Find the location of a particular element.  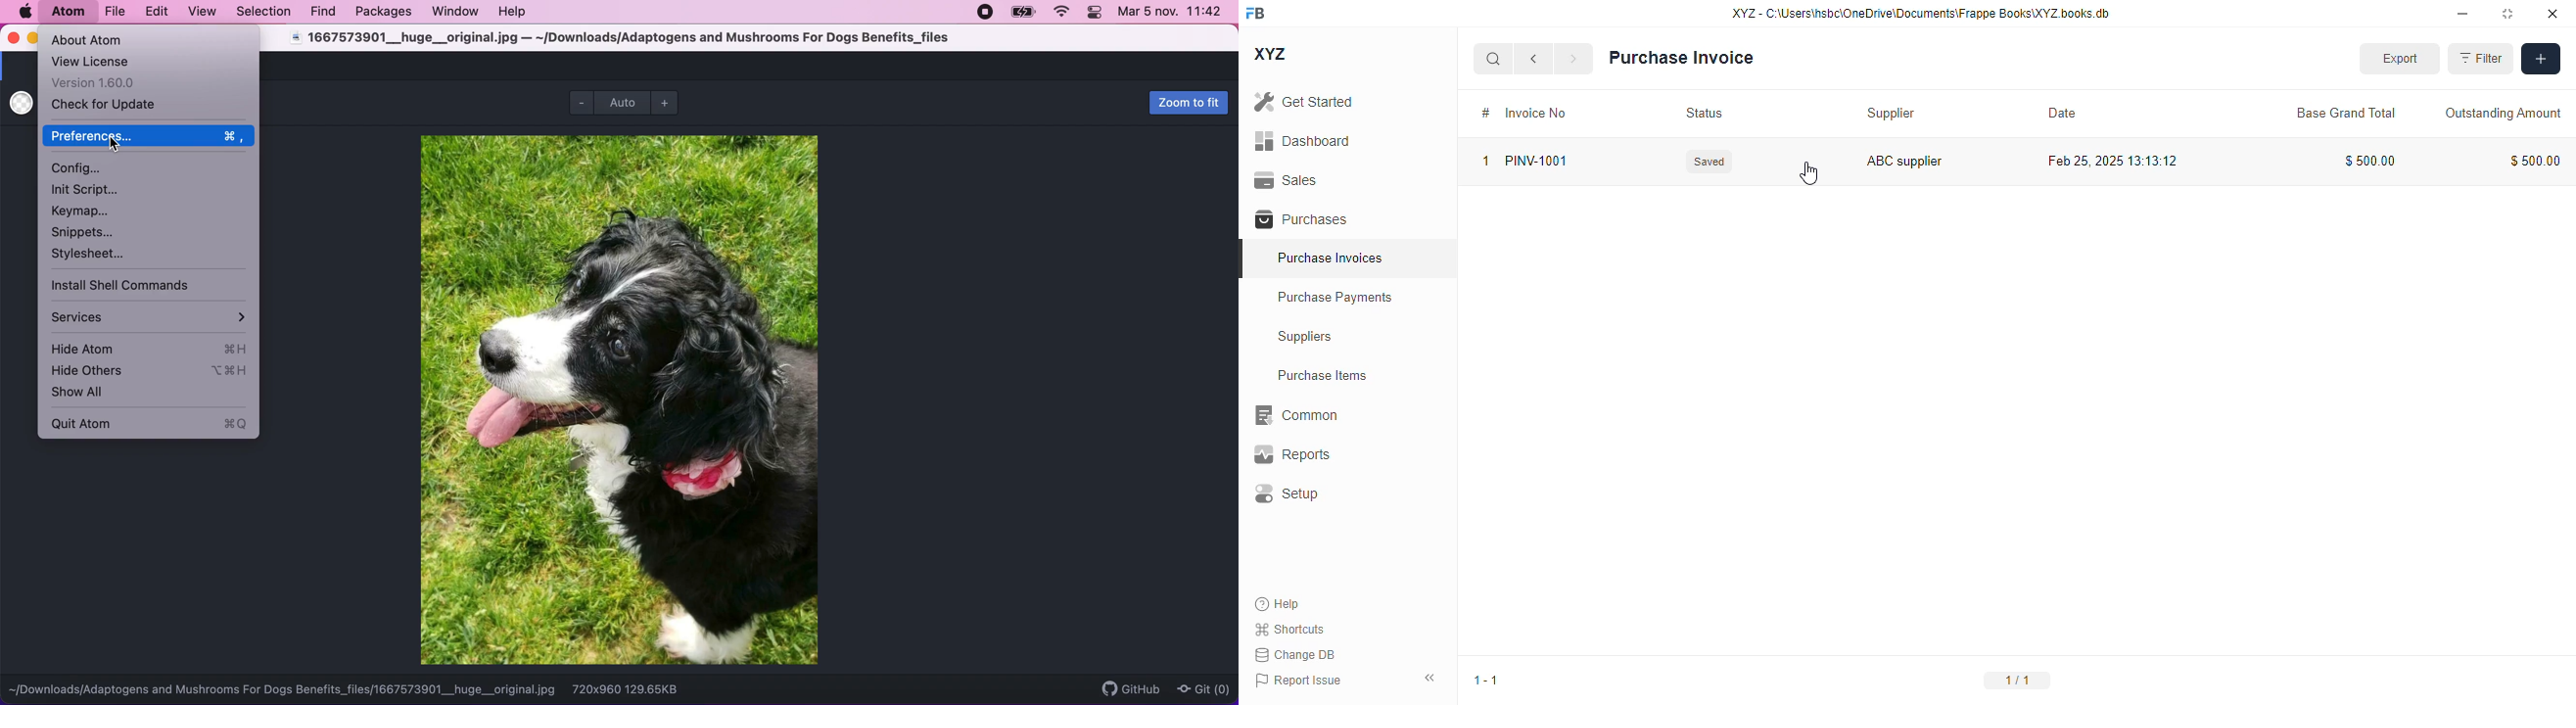

purchases is located at coordinates (1301, 219).